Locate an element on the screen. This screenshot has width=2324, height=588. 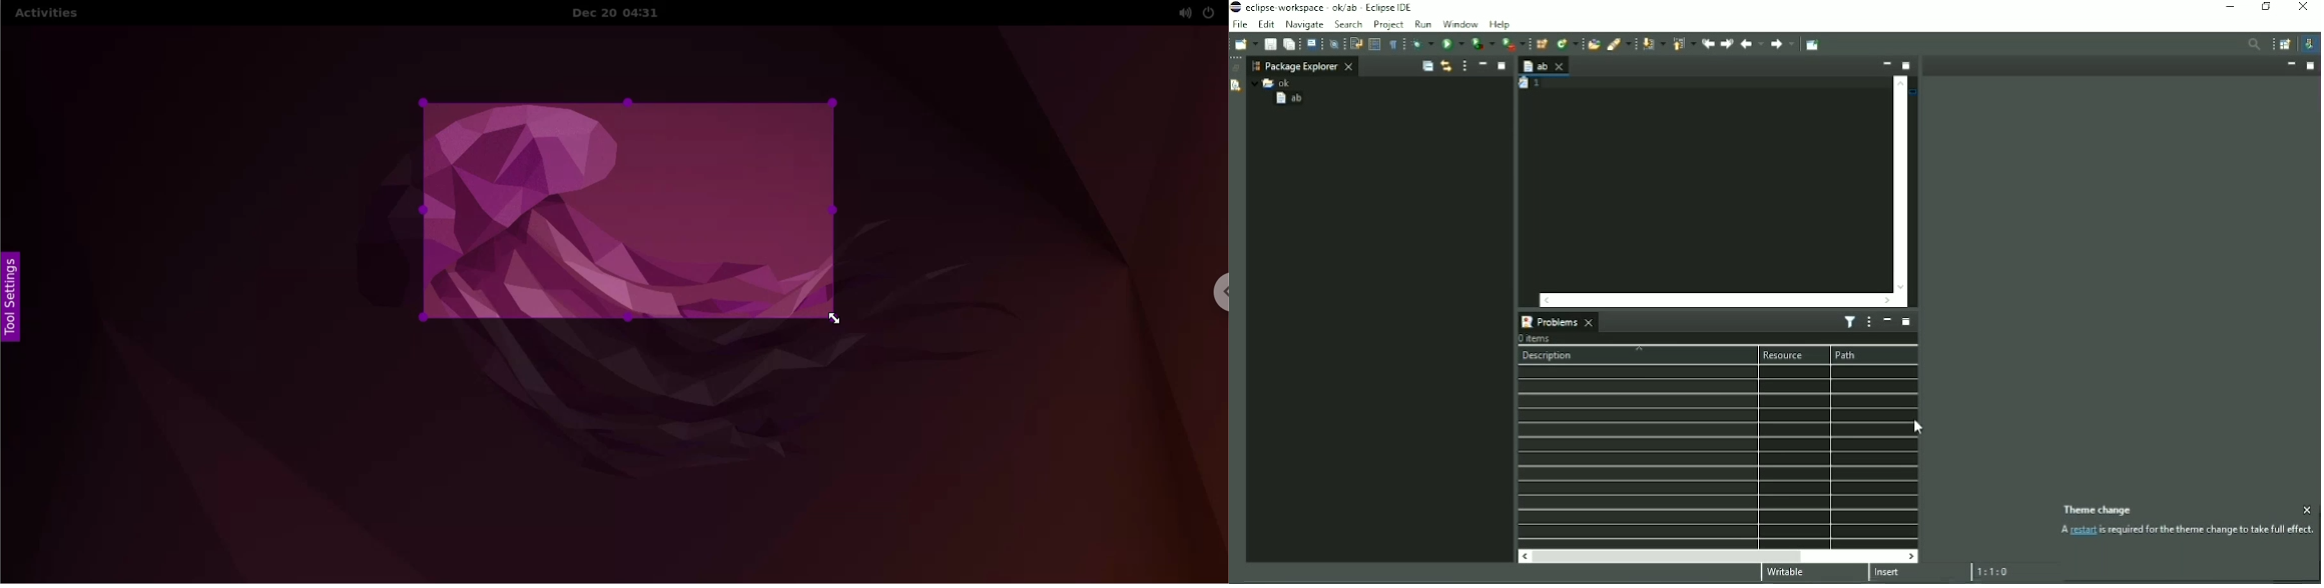
sound setting options is located at coordinates (1181, 13).